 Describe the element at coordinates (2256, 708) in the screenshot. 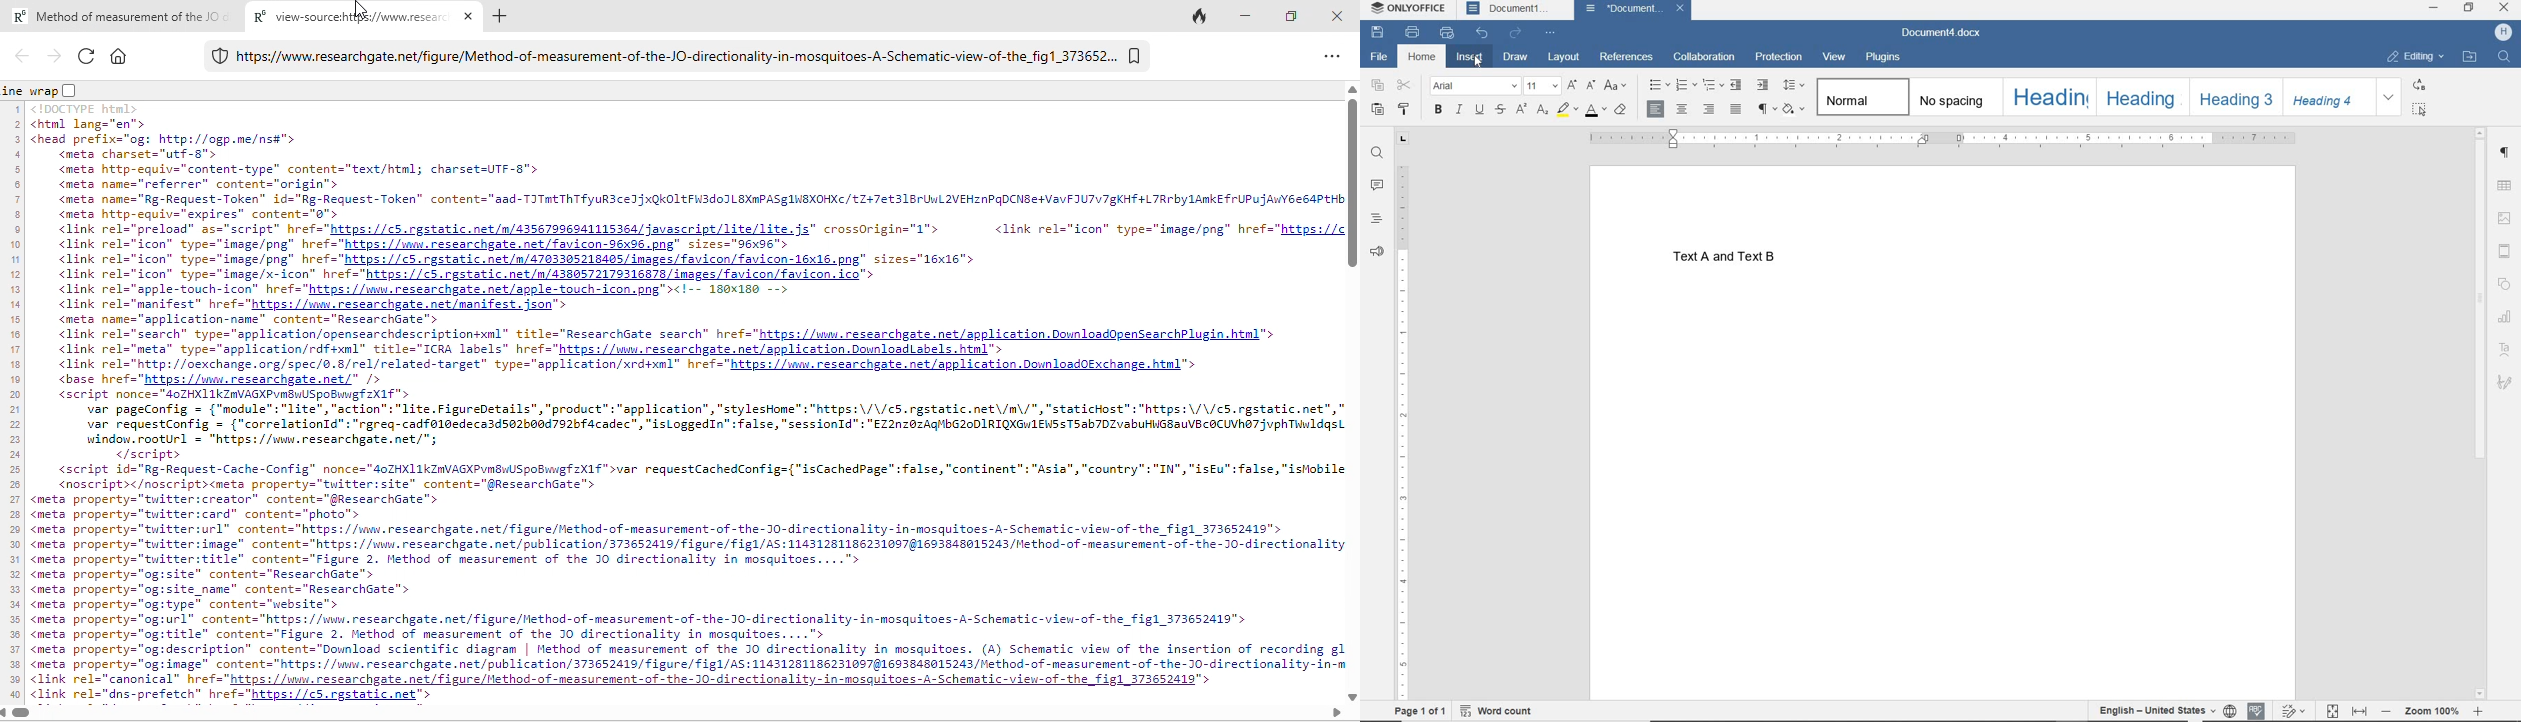

I see `SPELL CHECKING` at that location.